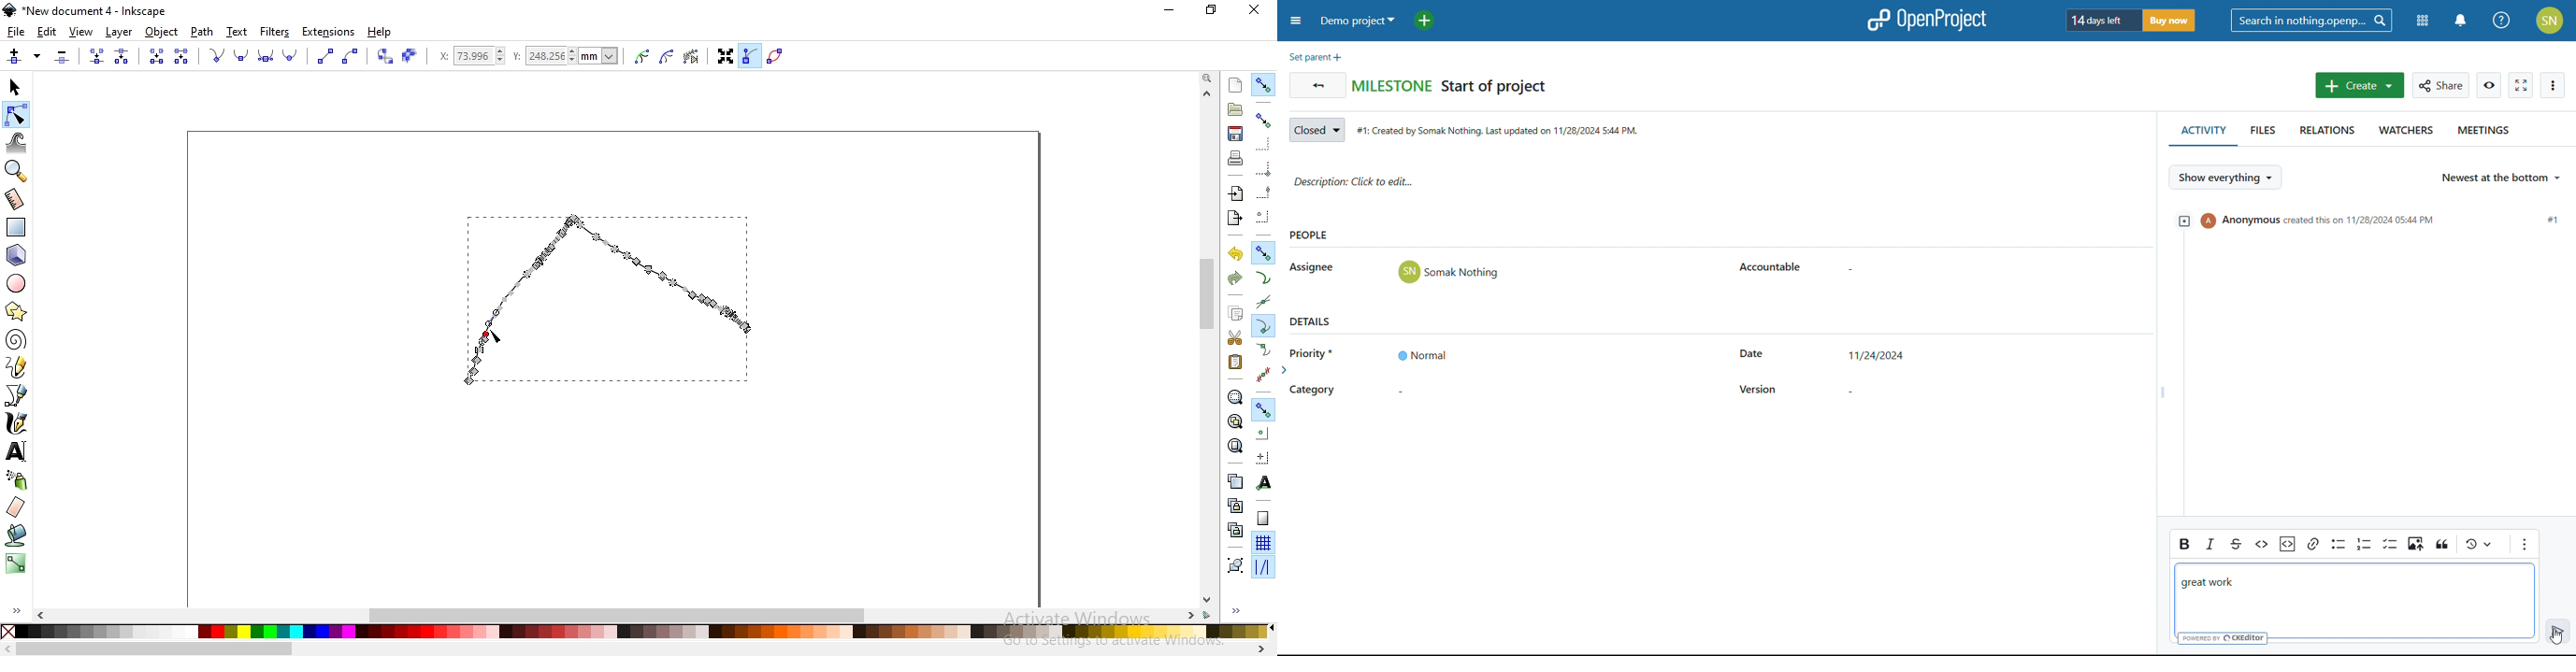  I want to click on show path outline(without path effects), so click(778, 55).